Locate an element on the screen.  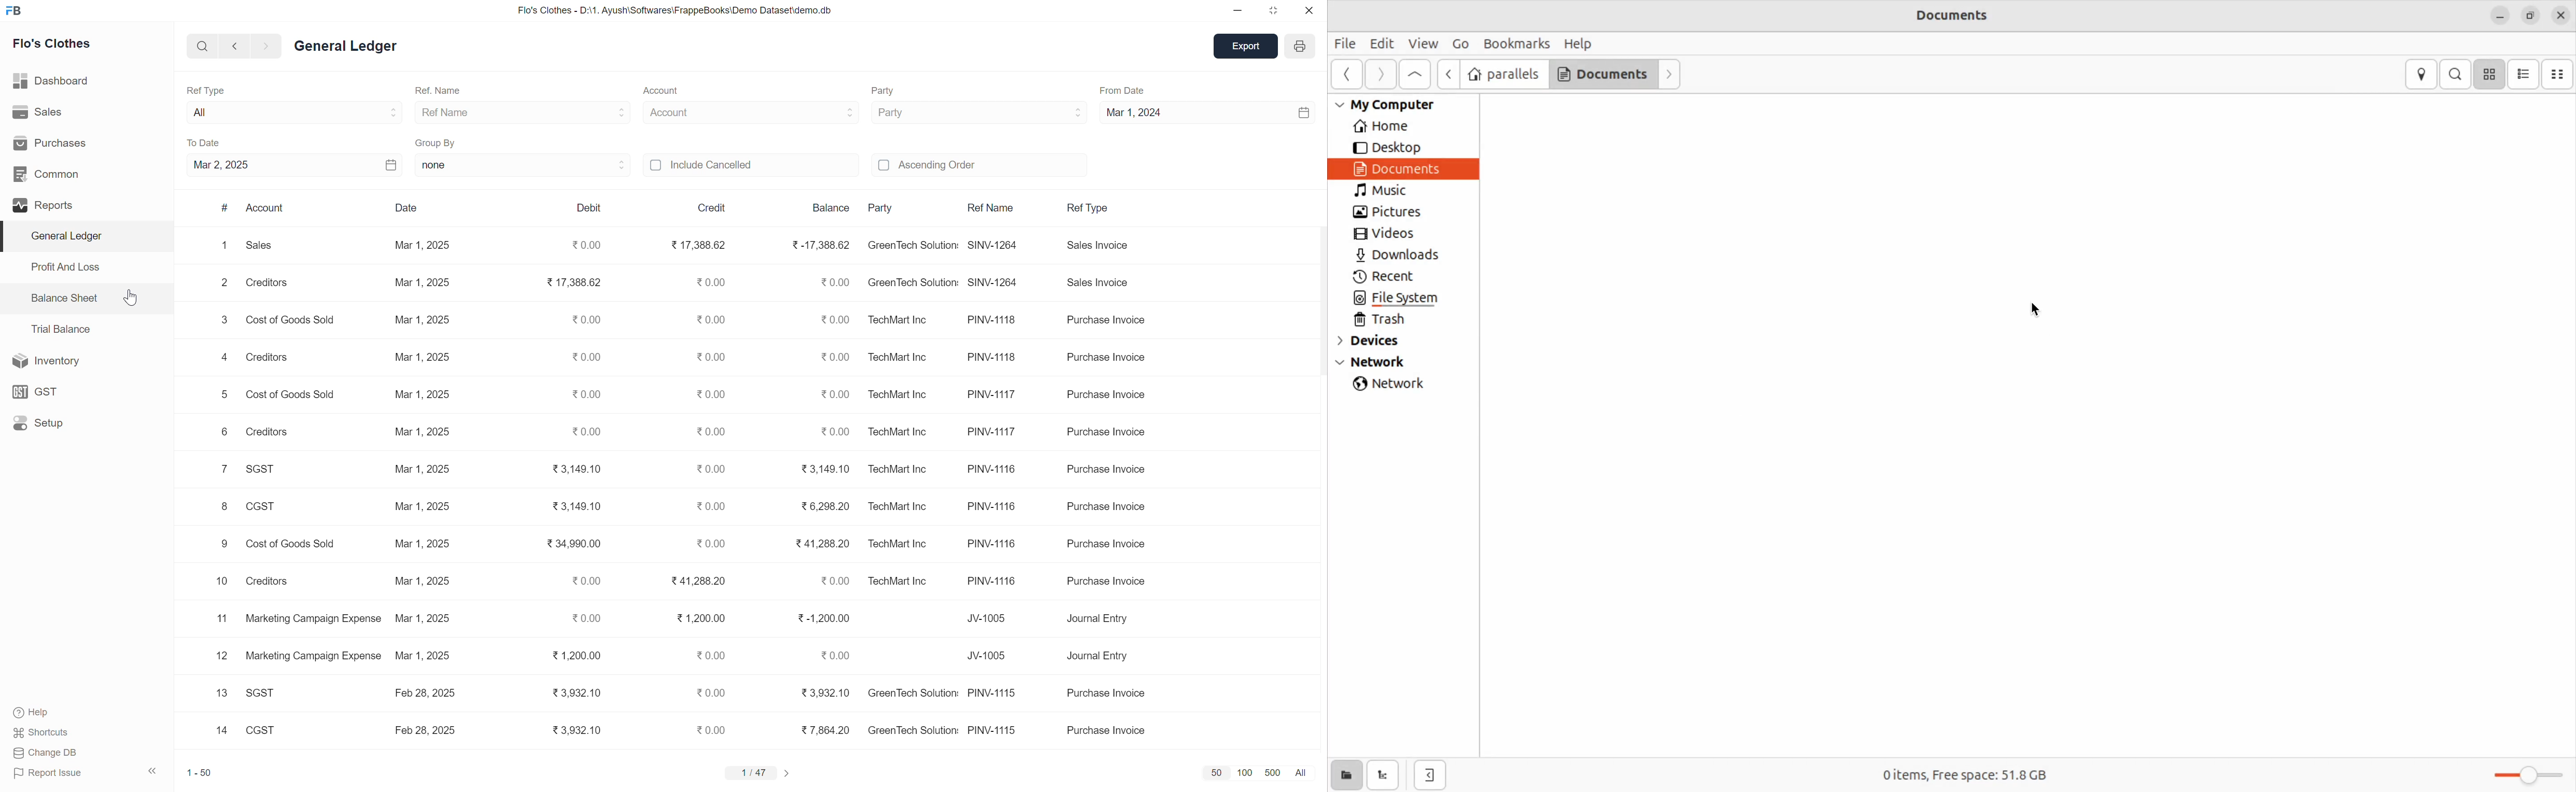
0.00 is located at coordinates (830, 356).